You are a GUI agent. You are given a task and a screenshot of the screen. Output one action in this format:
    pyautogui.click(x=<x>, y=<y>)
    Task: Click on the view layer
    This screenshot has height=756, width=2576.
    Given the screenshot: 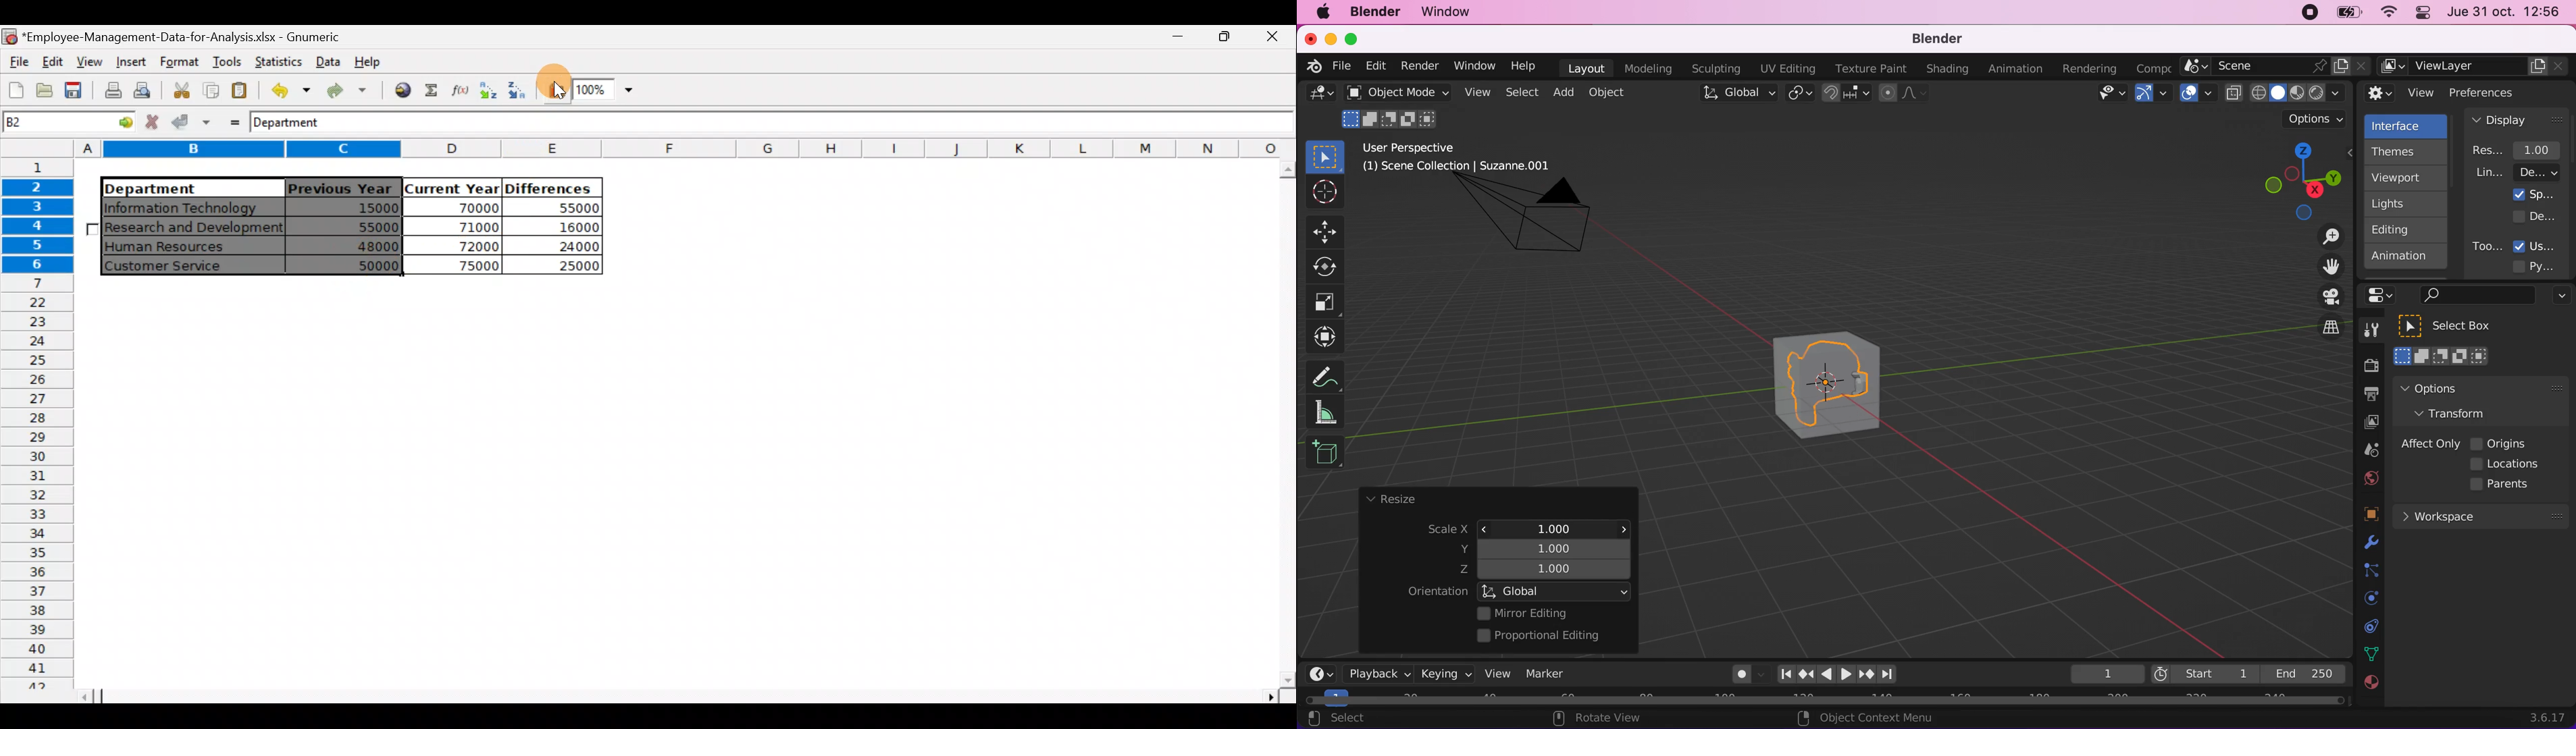 What is the action you would take?
    pyautogui.click(x=2366, y=424)
    